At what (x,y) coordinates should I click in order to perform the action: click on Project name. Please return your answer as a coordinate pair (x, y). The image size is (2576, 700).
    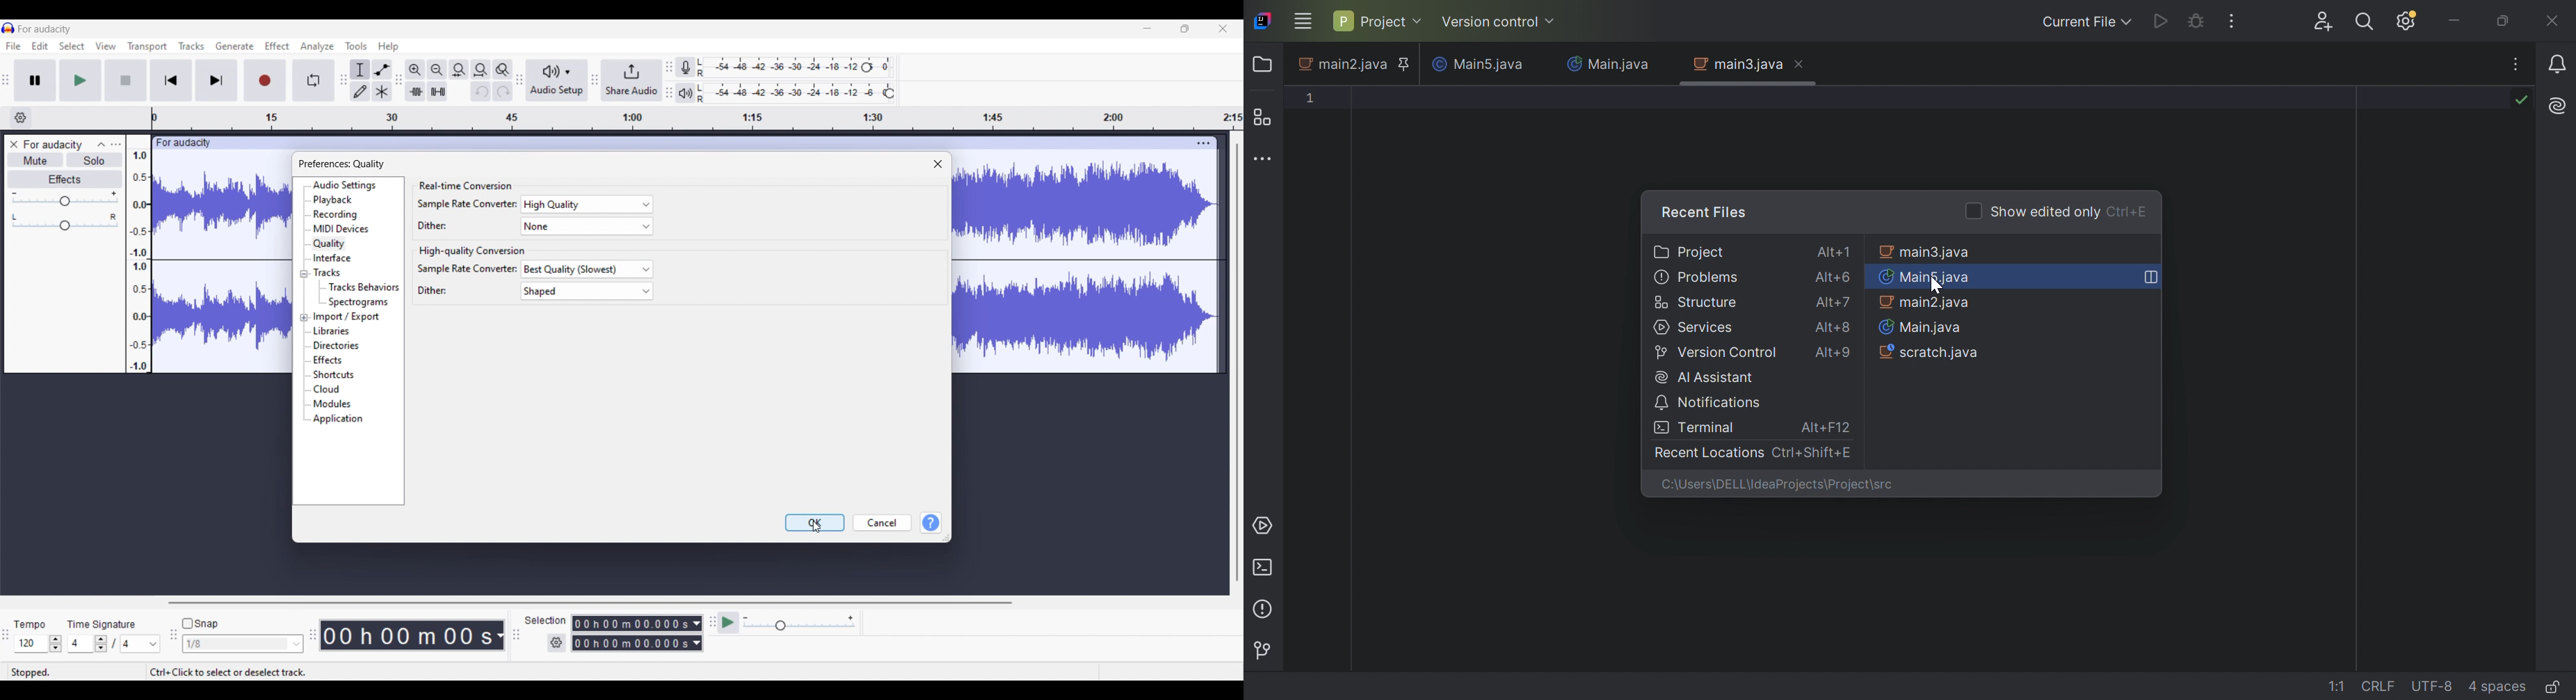
    Looking at the image, I should click on (52, 146).